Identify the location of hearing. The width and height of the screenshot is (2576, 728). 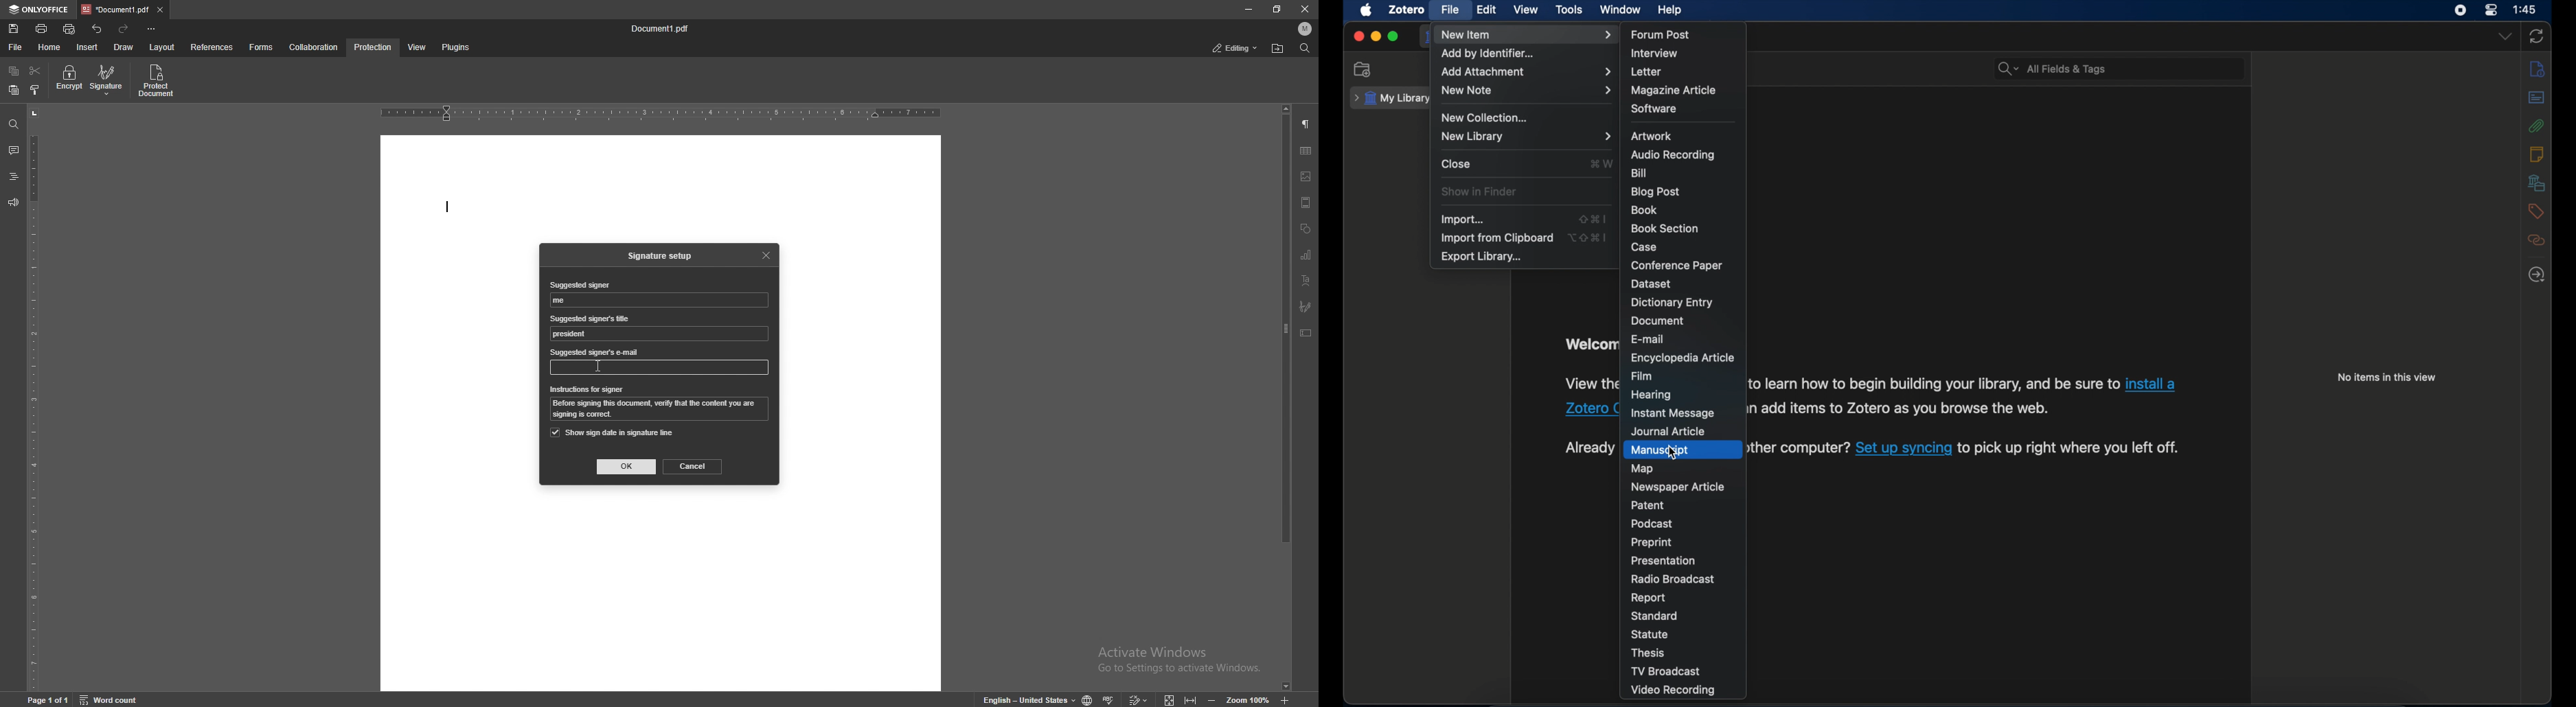
(1653, 394).